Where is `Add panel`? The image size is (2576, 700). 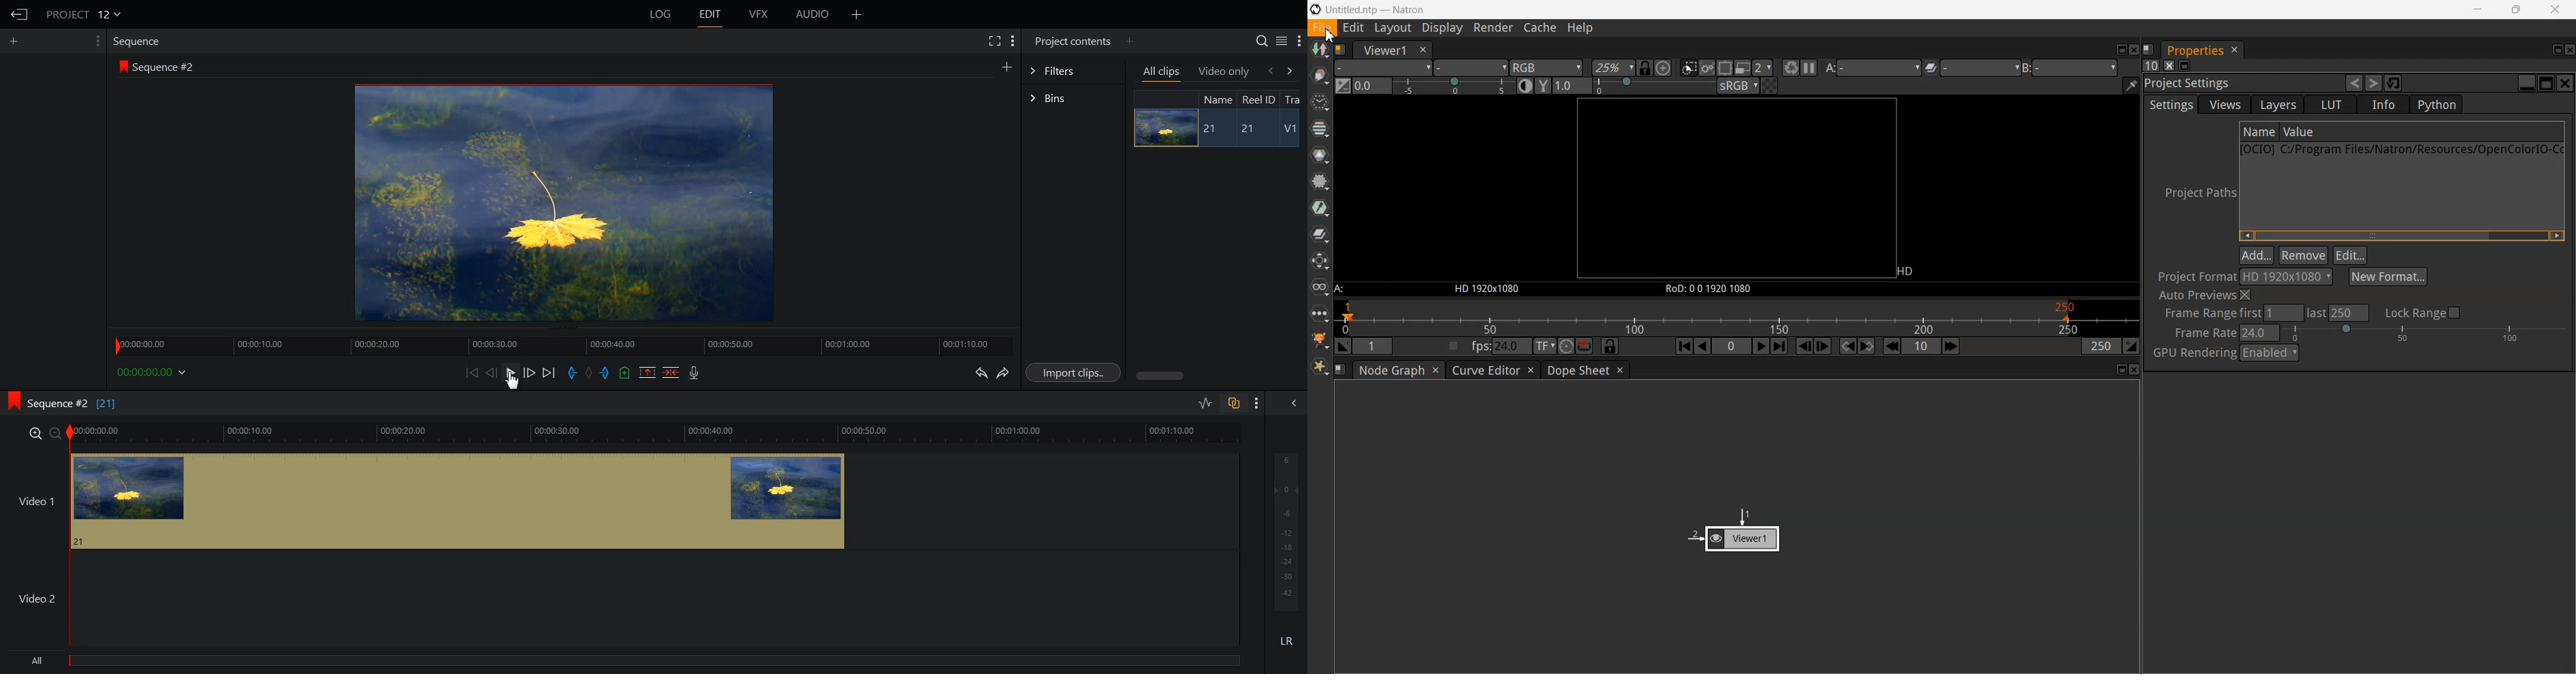
Add panel is located at coordinates (857, 14).